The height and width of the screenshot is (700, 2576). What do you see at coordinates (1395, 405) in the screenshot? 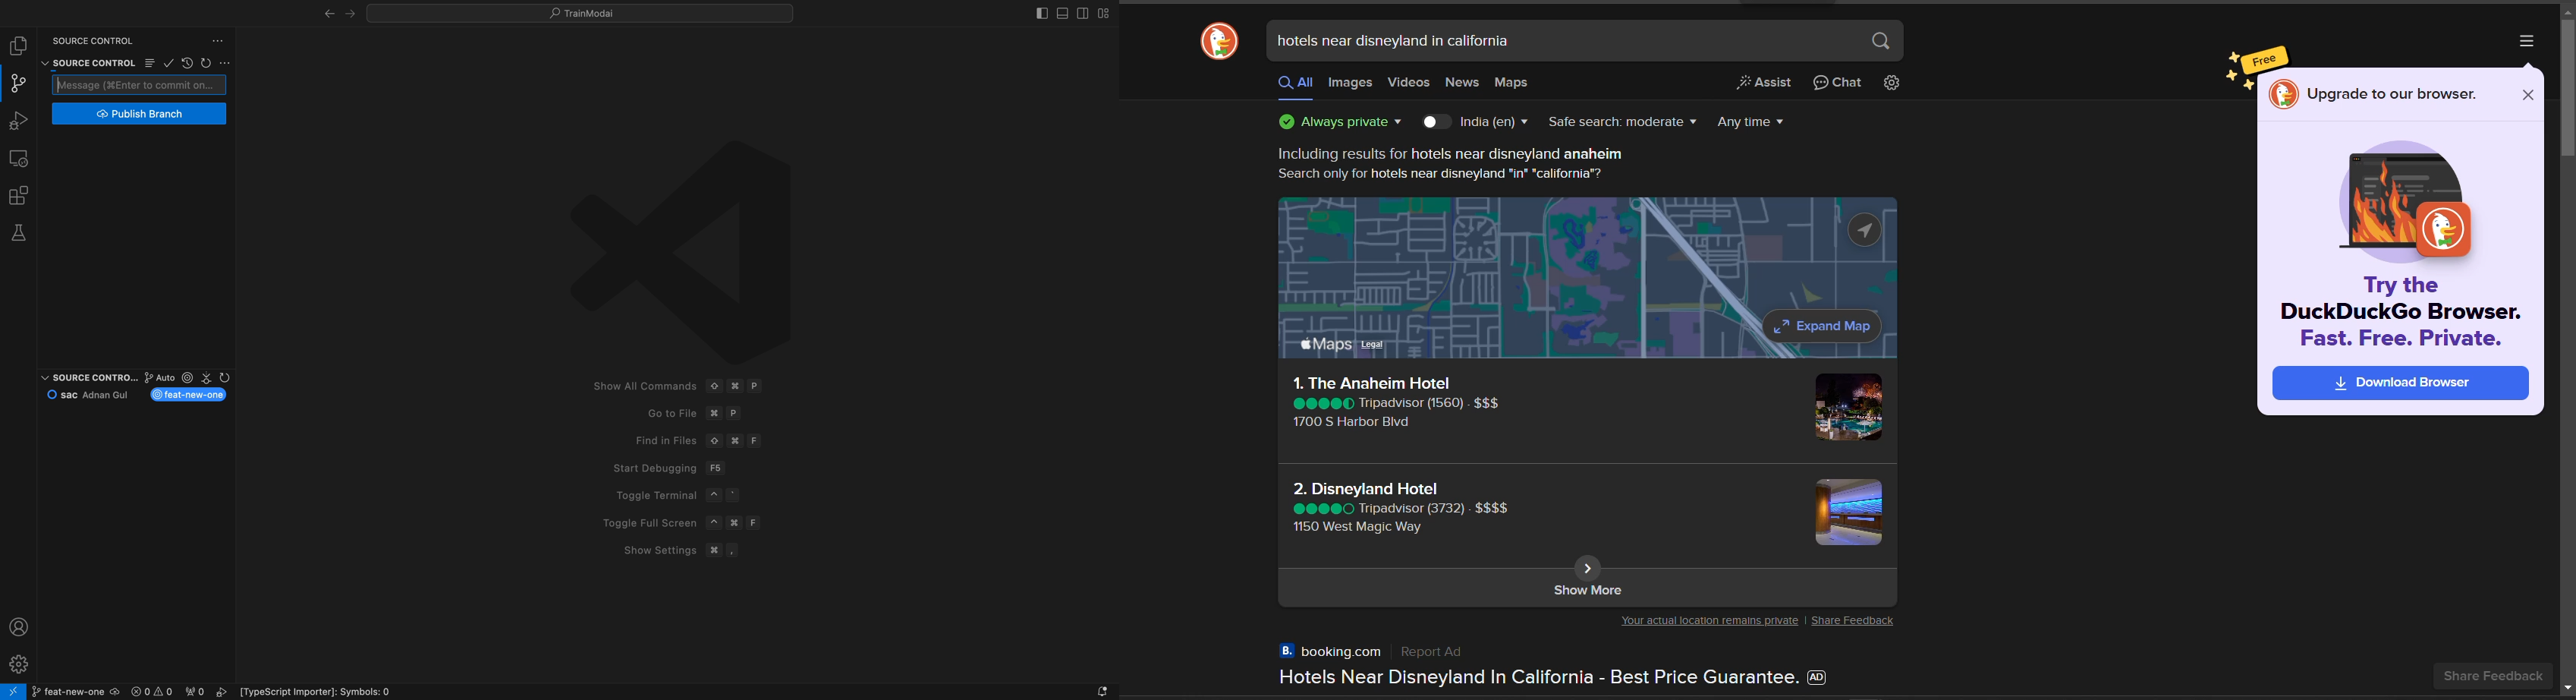
I see `suggestion-1` at bounding box center [1395, 405].